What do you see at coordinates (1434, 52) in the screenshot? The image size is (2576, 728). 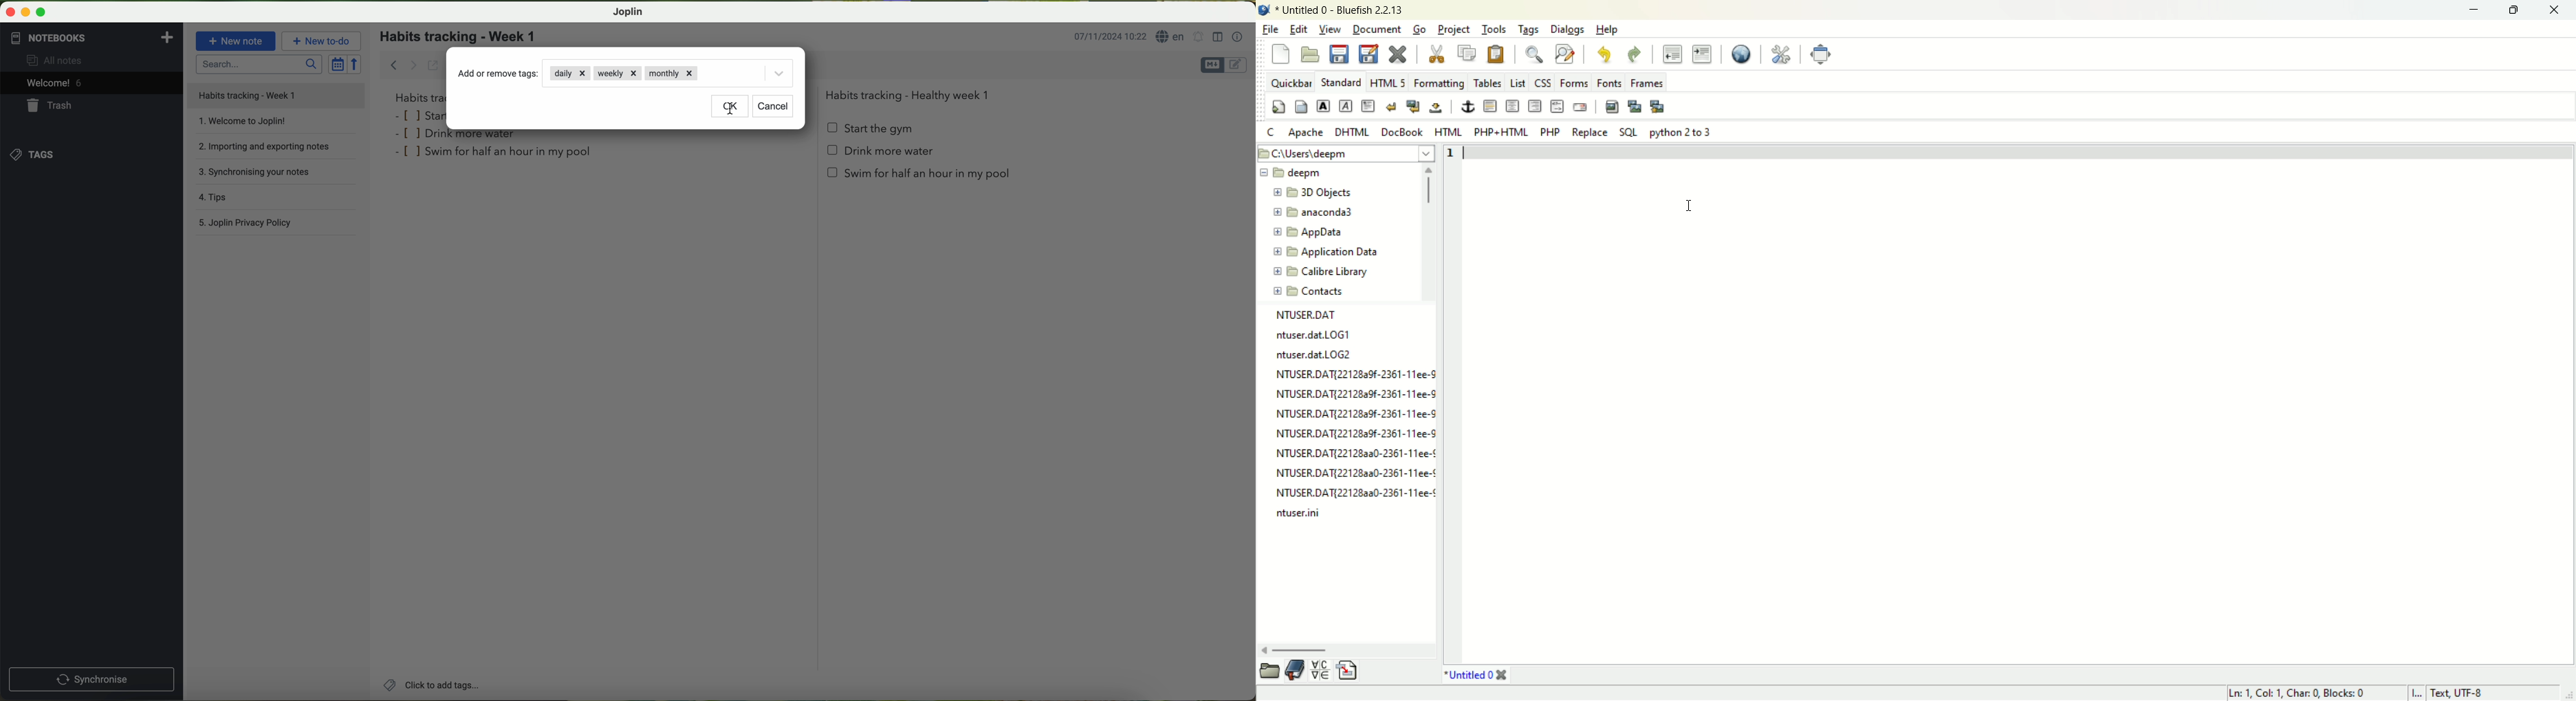 I see `cut` at bounding box center [1434, 52].